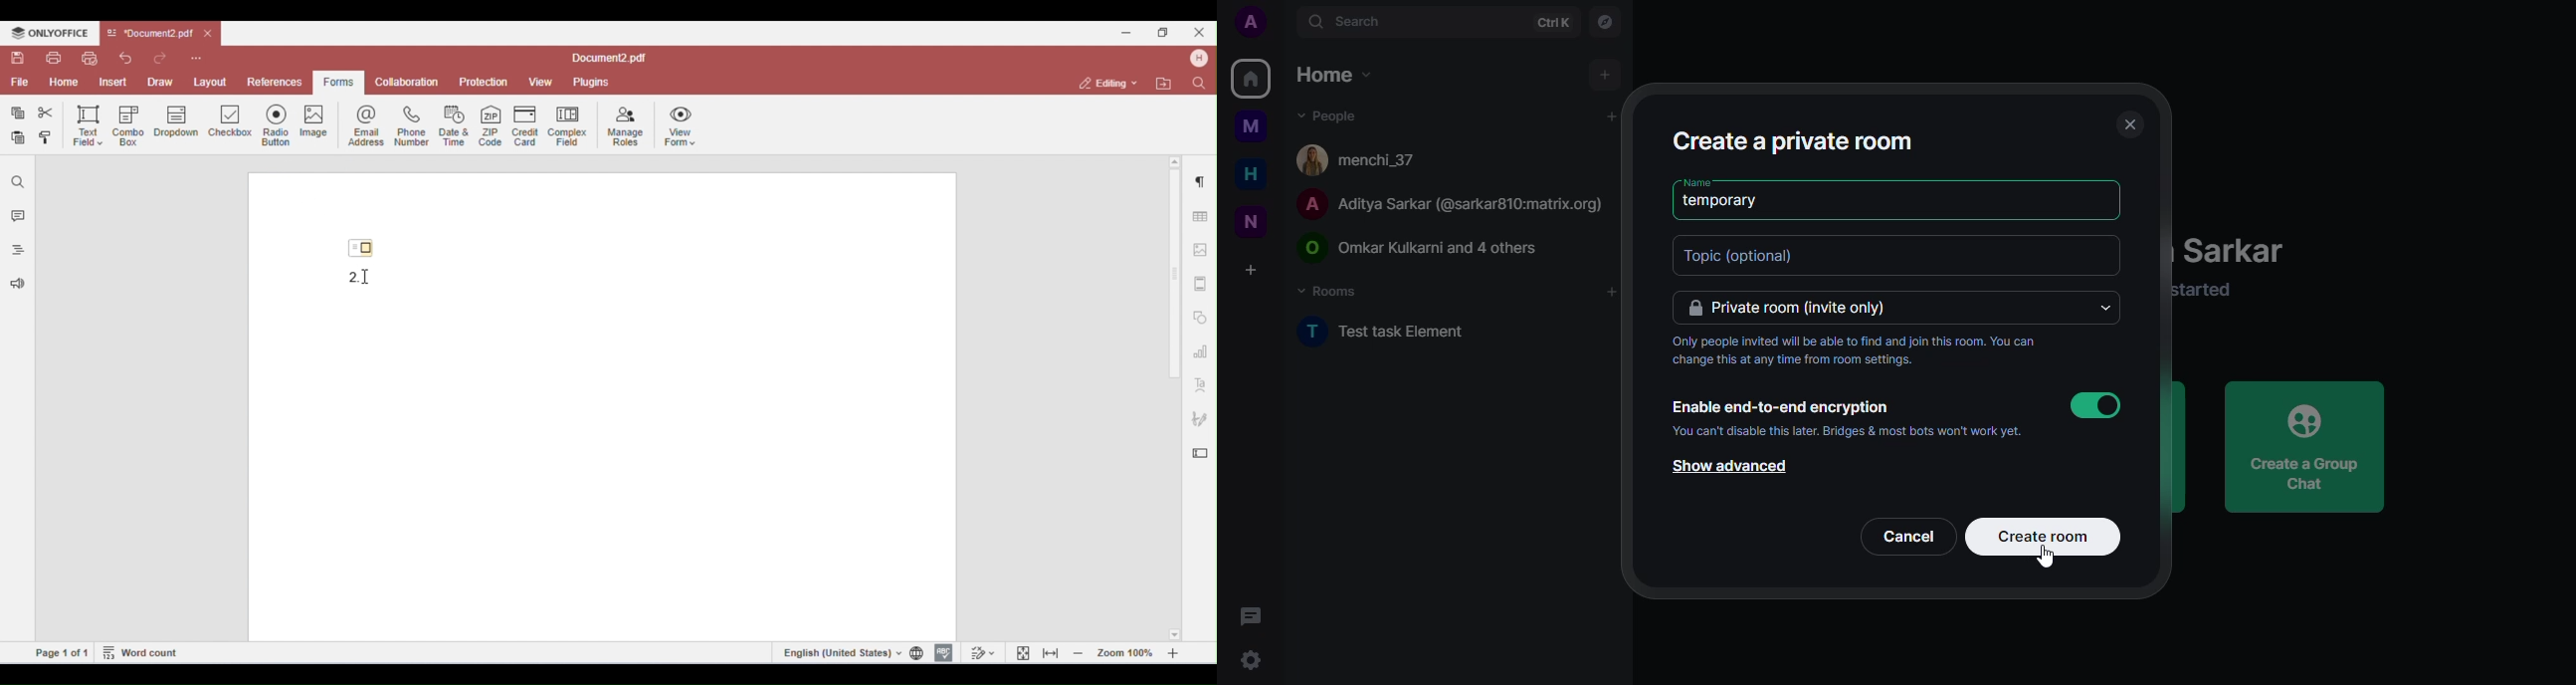 This screenshot has width=2576, height=700. Describe the element at coordinates (1611, 115) in the screenshot. I see `add` at that location.